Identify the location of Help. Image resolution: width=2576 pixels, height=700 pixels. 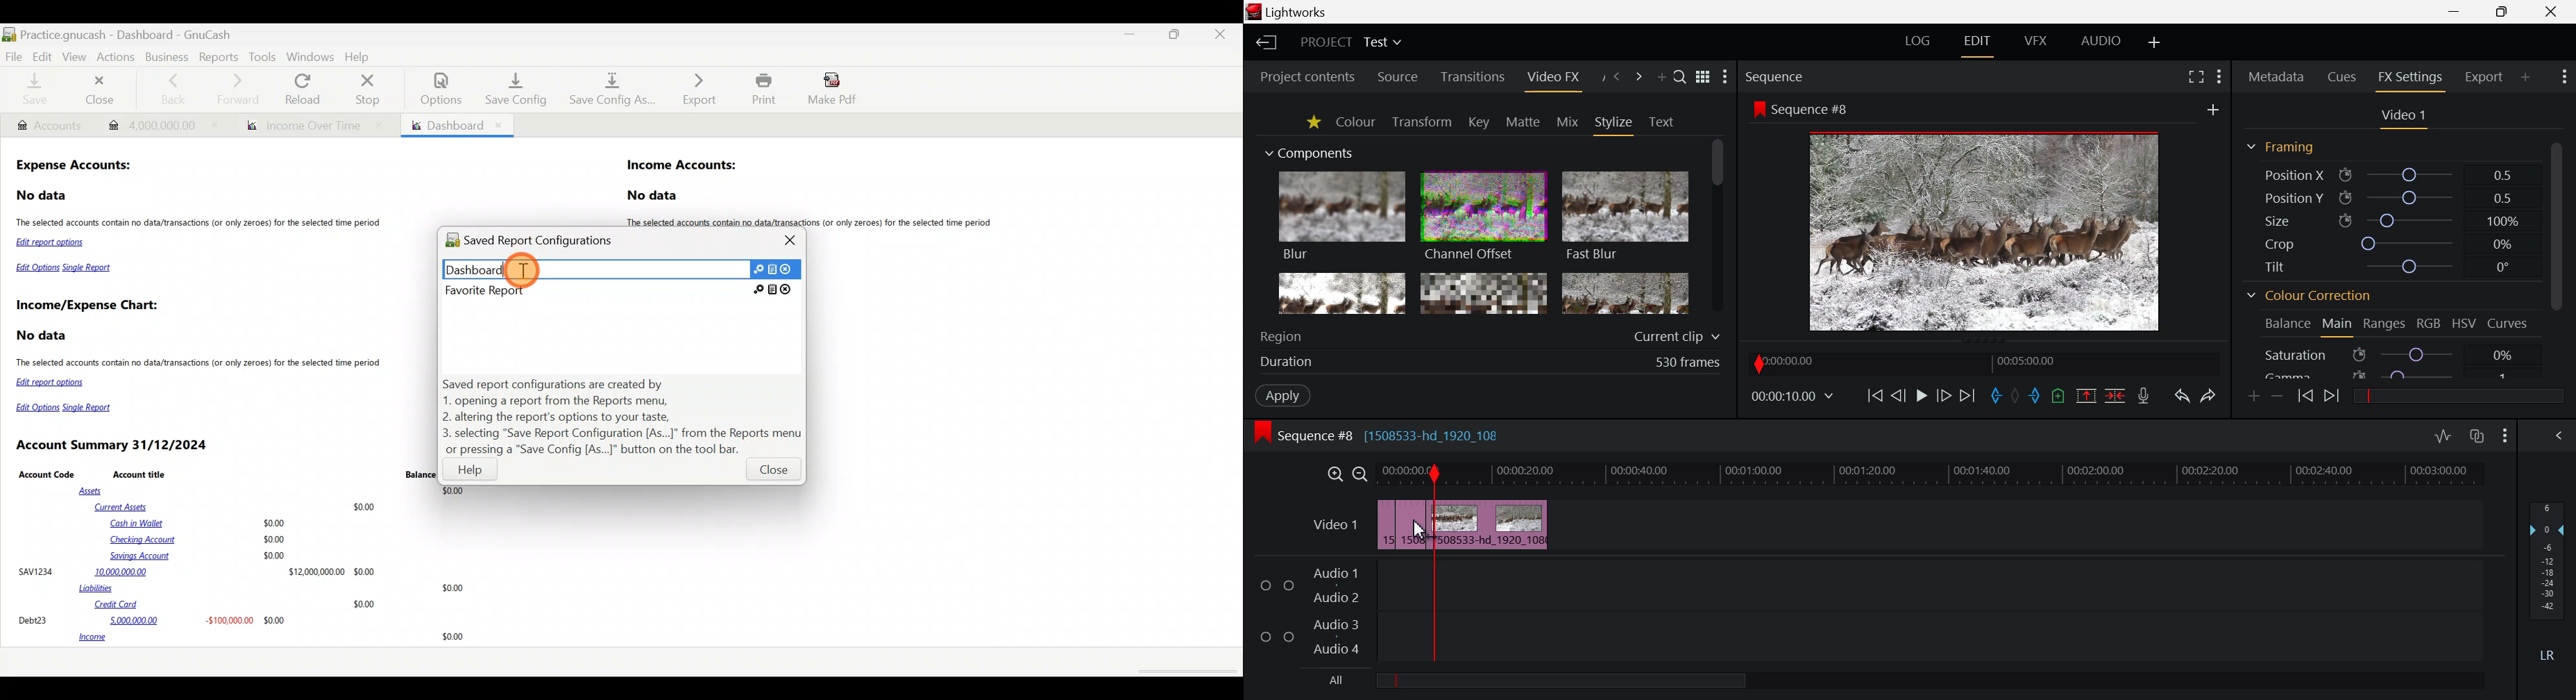
(471, 472).